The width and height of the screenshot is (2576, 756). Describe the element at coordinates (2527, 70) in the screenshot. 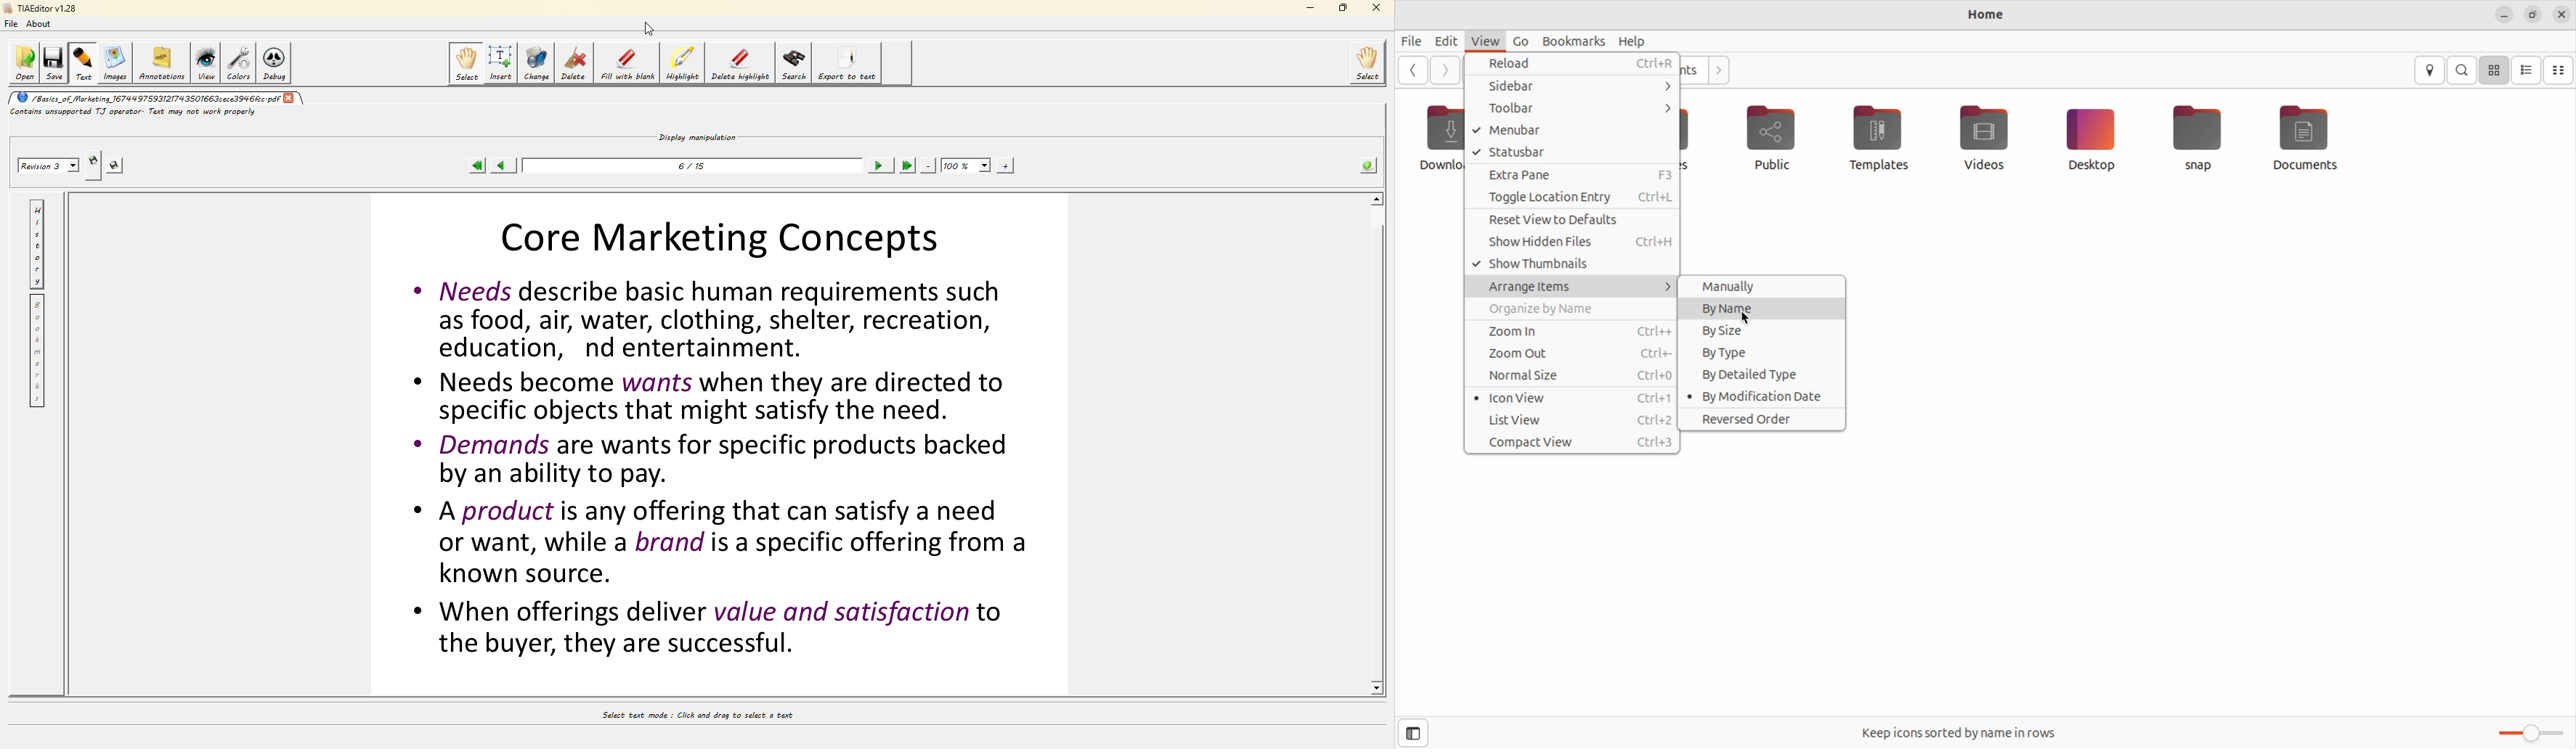

I see `icon view` at that location.